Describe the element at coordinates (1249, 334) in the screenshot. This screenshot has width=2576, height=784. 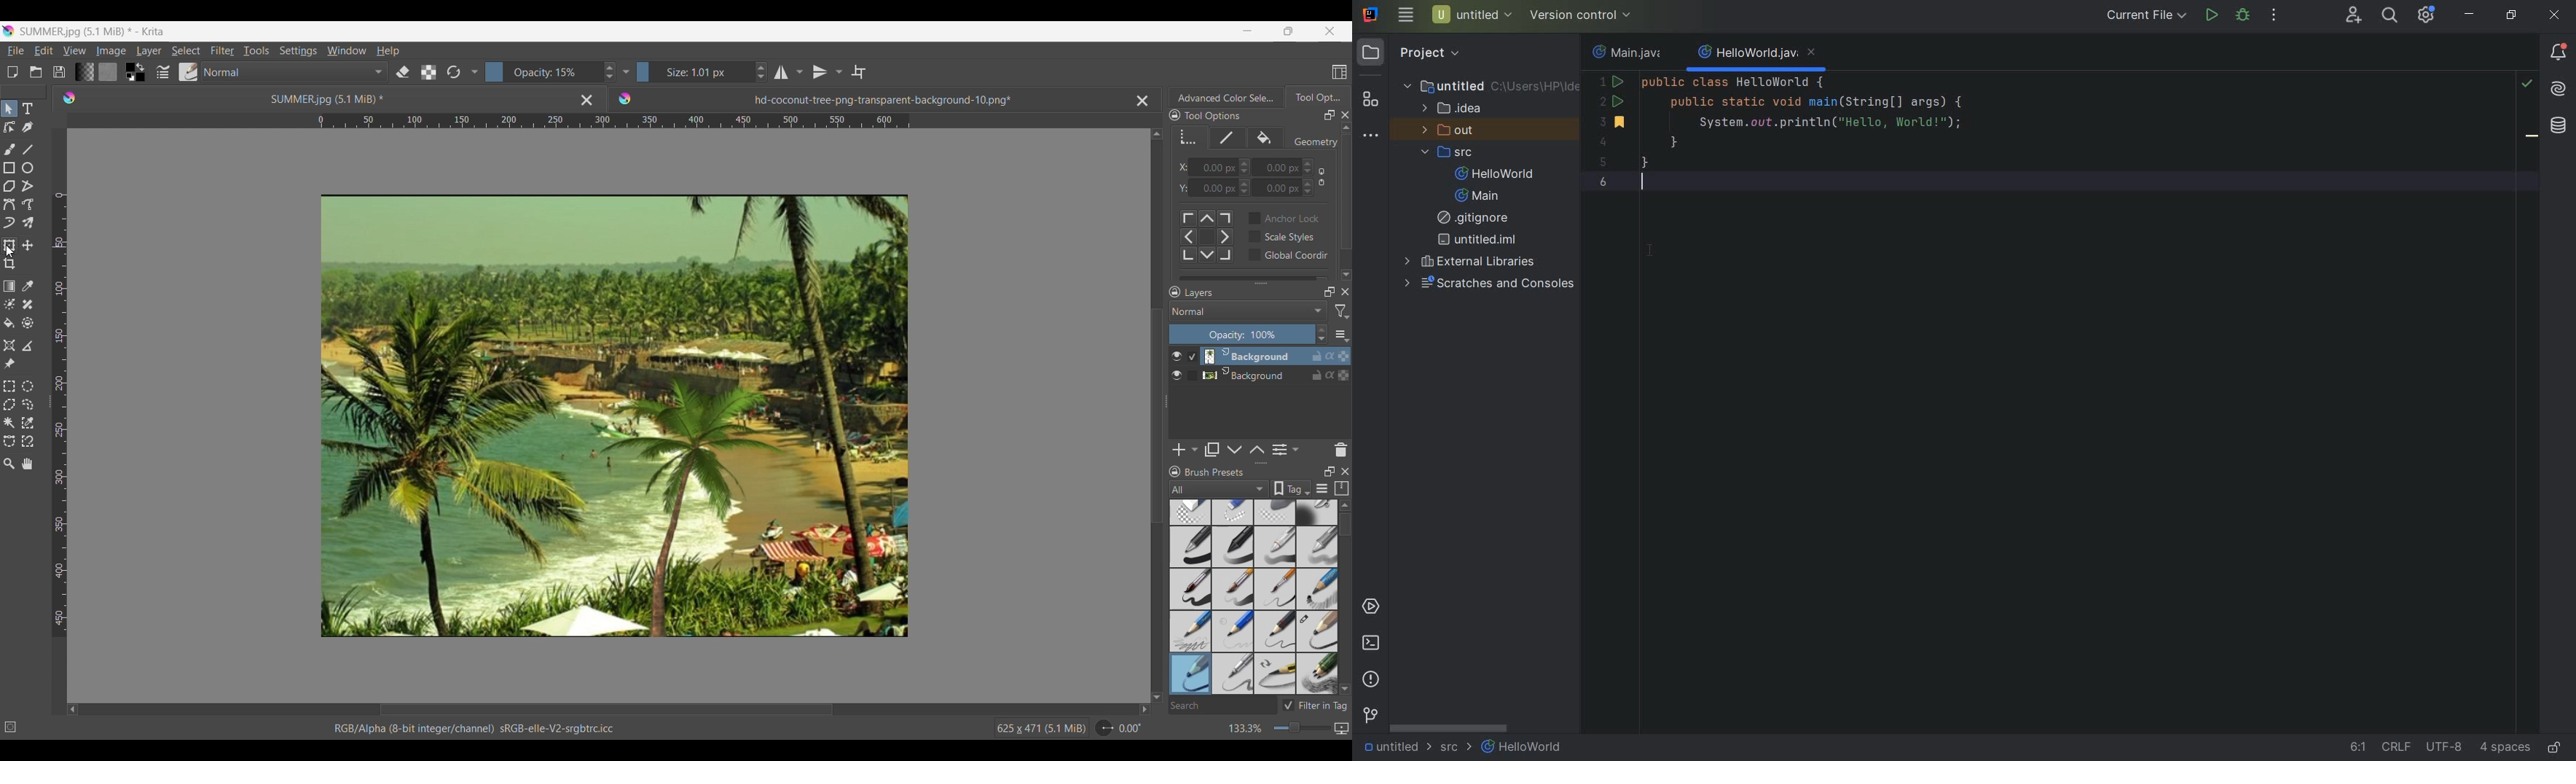
I see `Increase/Decrease opacity` at that location.